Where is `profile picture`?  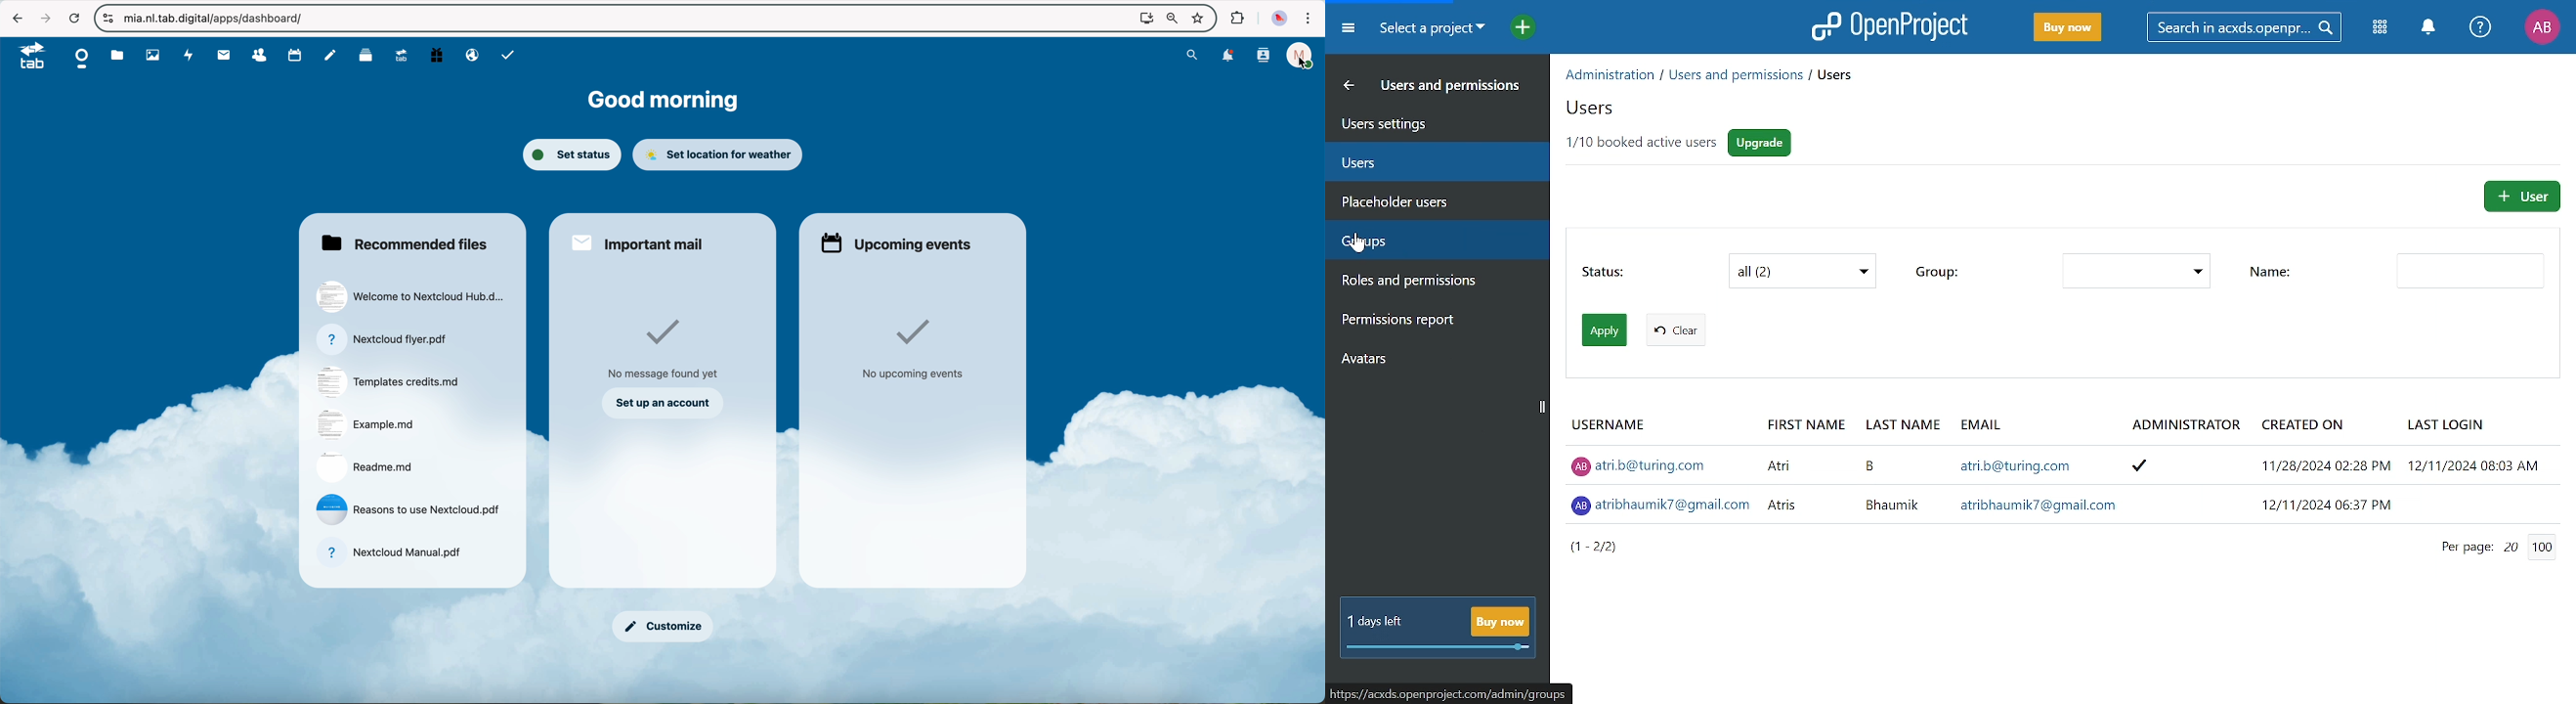 profile picture is located at coordinates (1279, 18).